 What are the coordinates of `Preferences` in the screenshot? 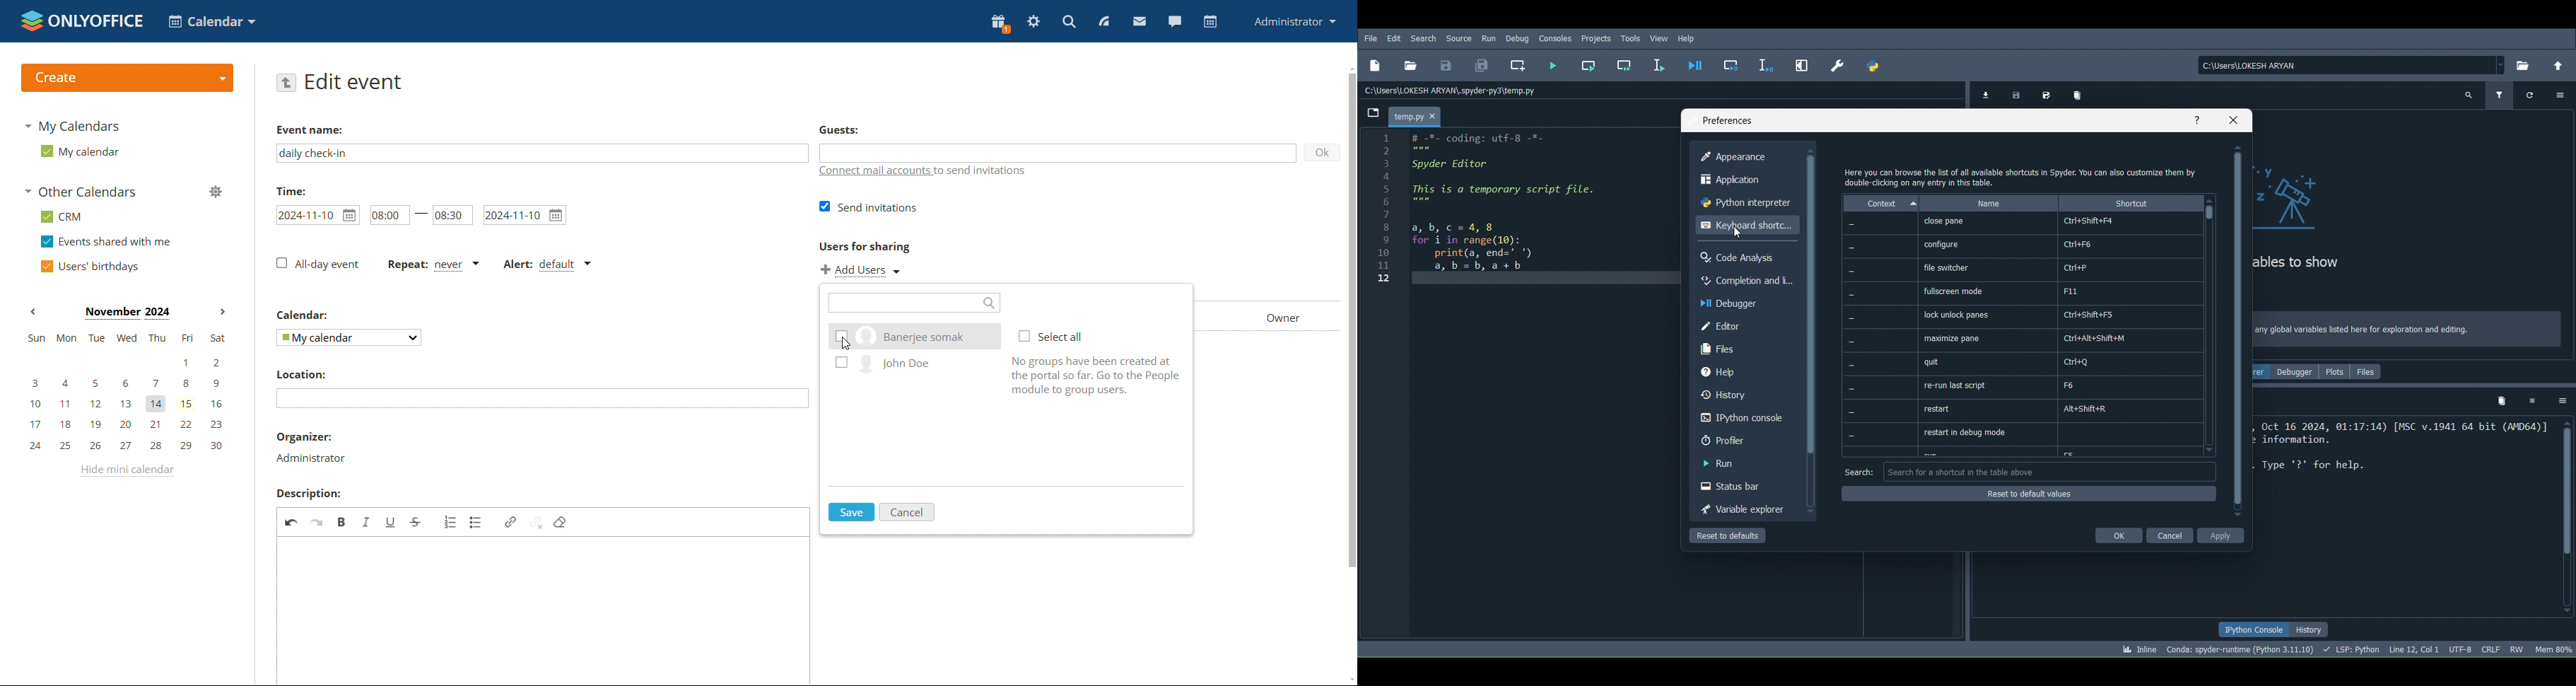 It's located at (1724, 118).